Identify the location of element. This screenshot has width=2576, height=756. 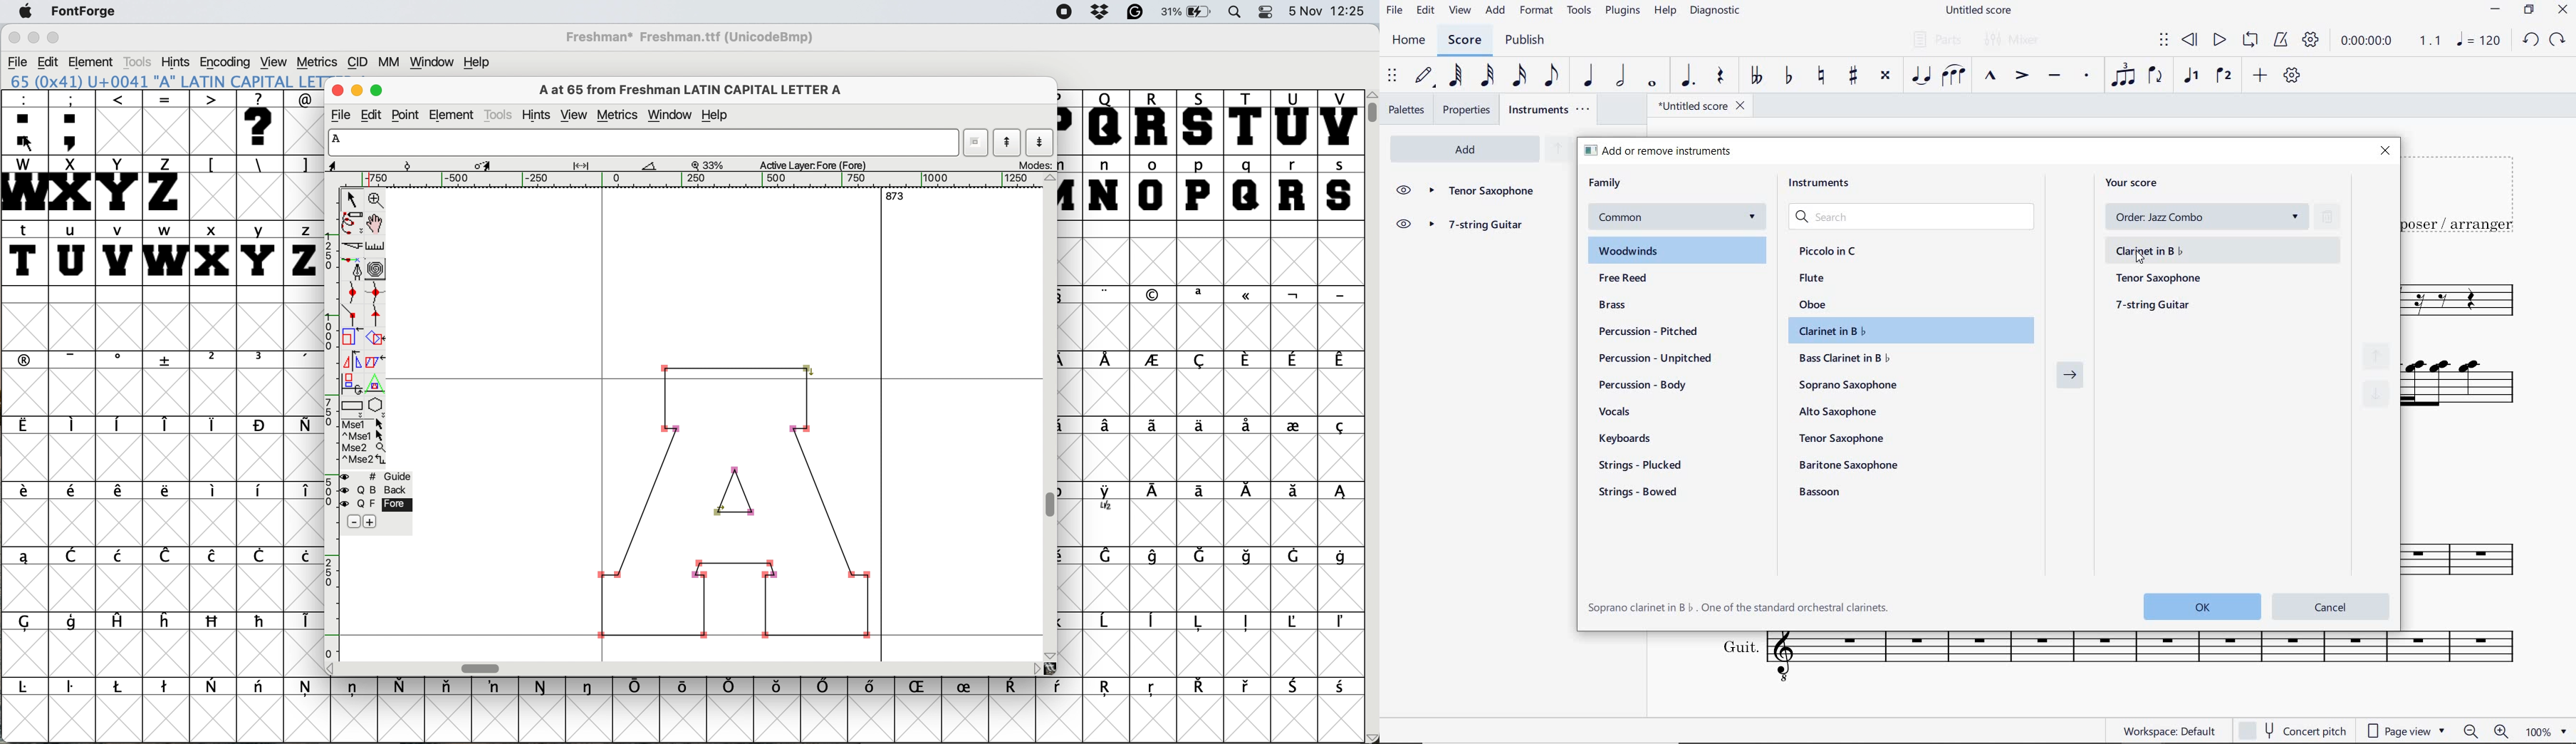
(451, 115).